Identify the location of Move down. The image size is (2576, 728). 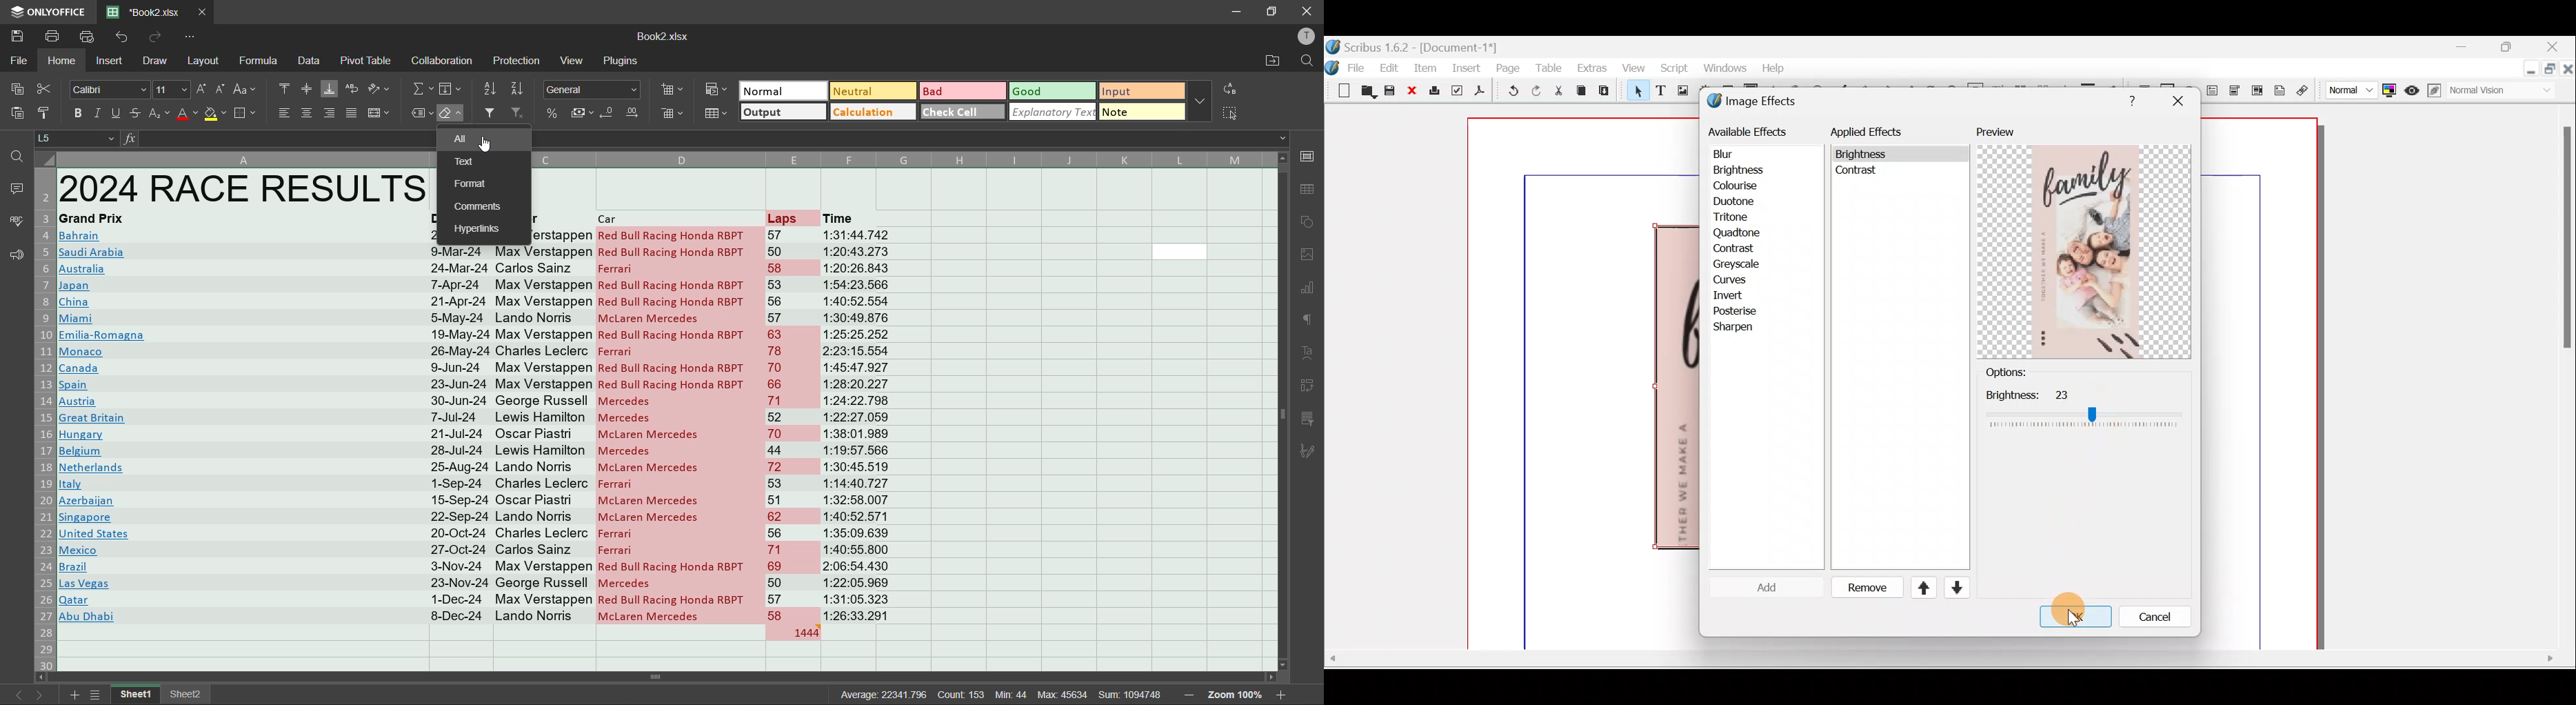
(1955, 588).